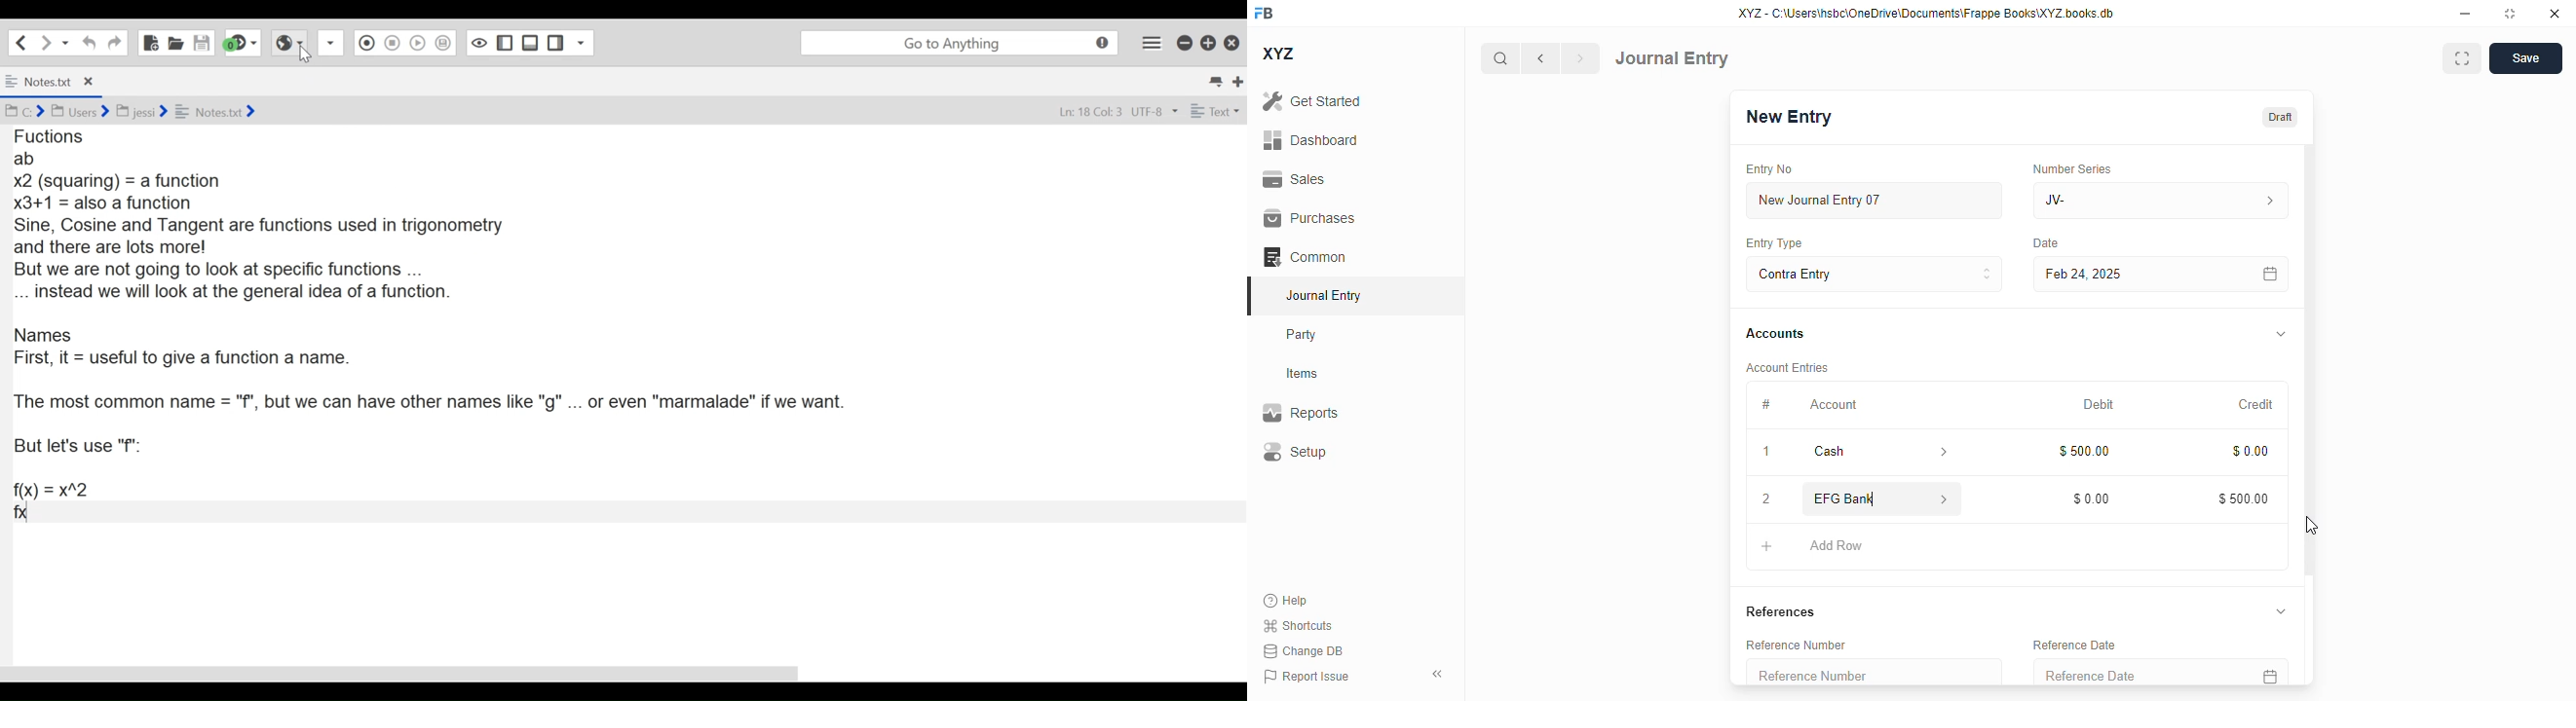 Image resolution: width=2576 pixels, height=728 pixels. I want to click on $500.00, so click(2245, 498).